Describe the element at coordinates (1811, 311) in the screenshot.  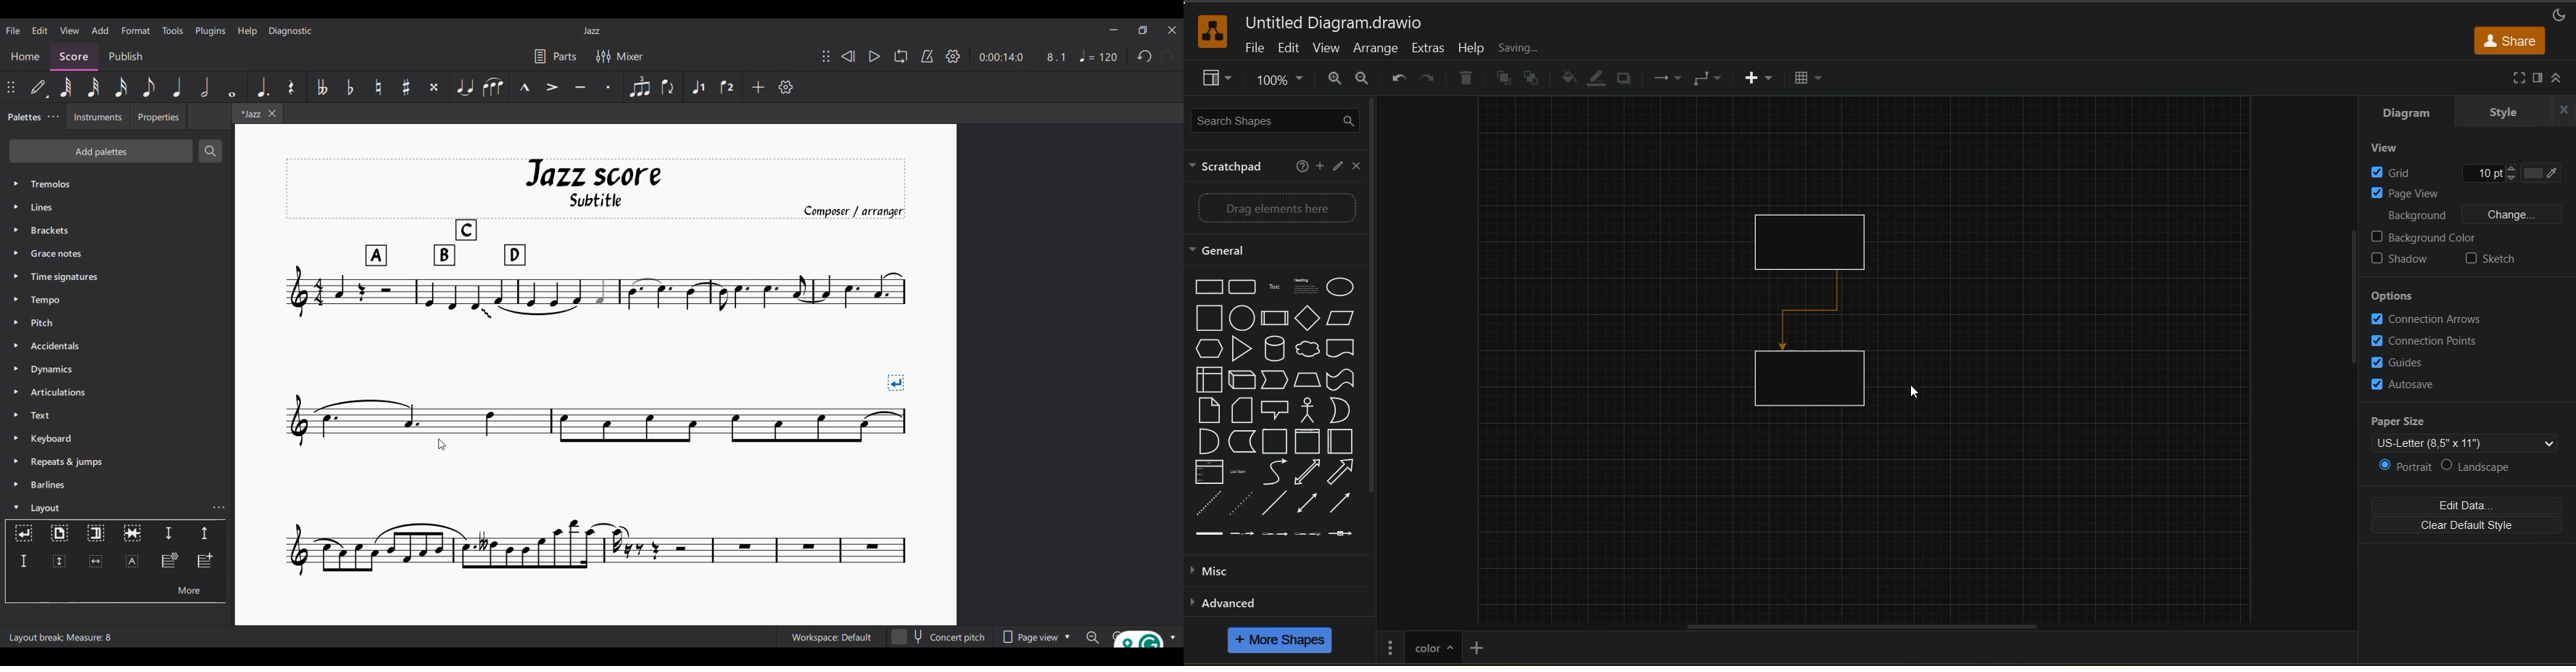
I see `connector` at that location.